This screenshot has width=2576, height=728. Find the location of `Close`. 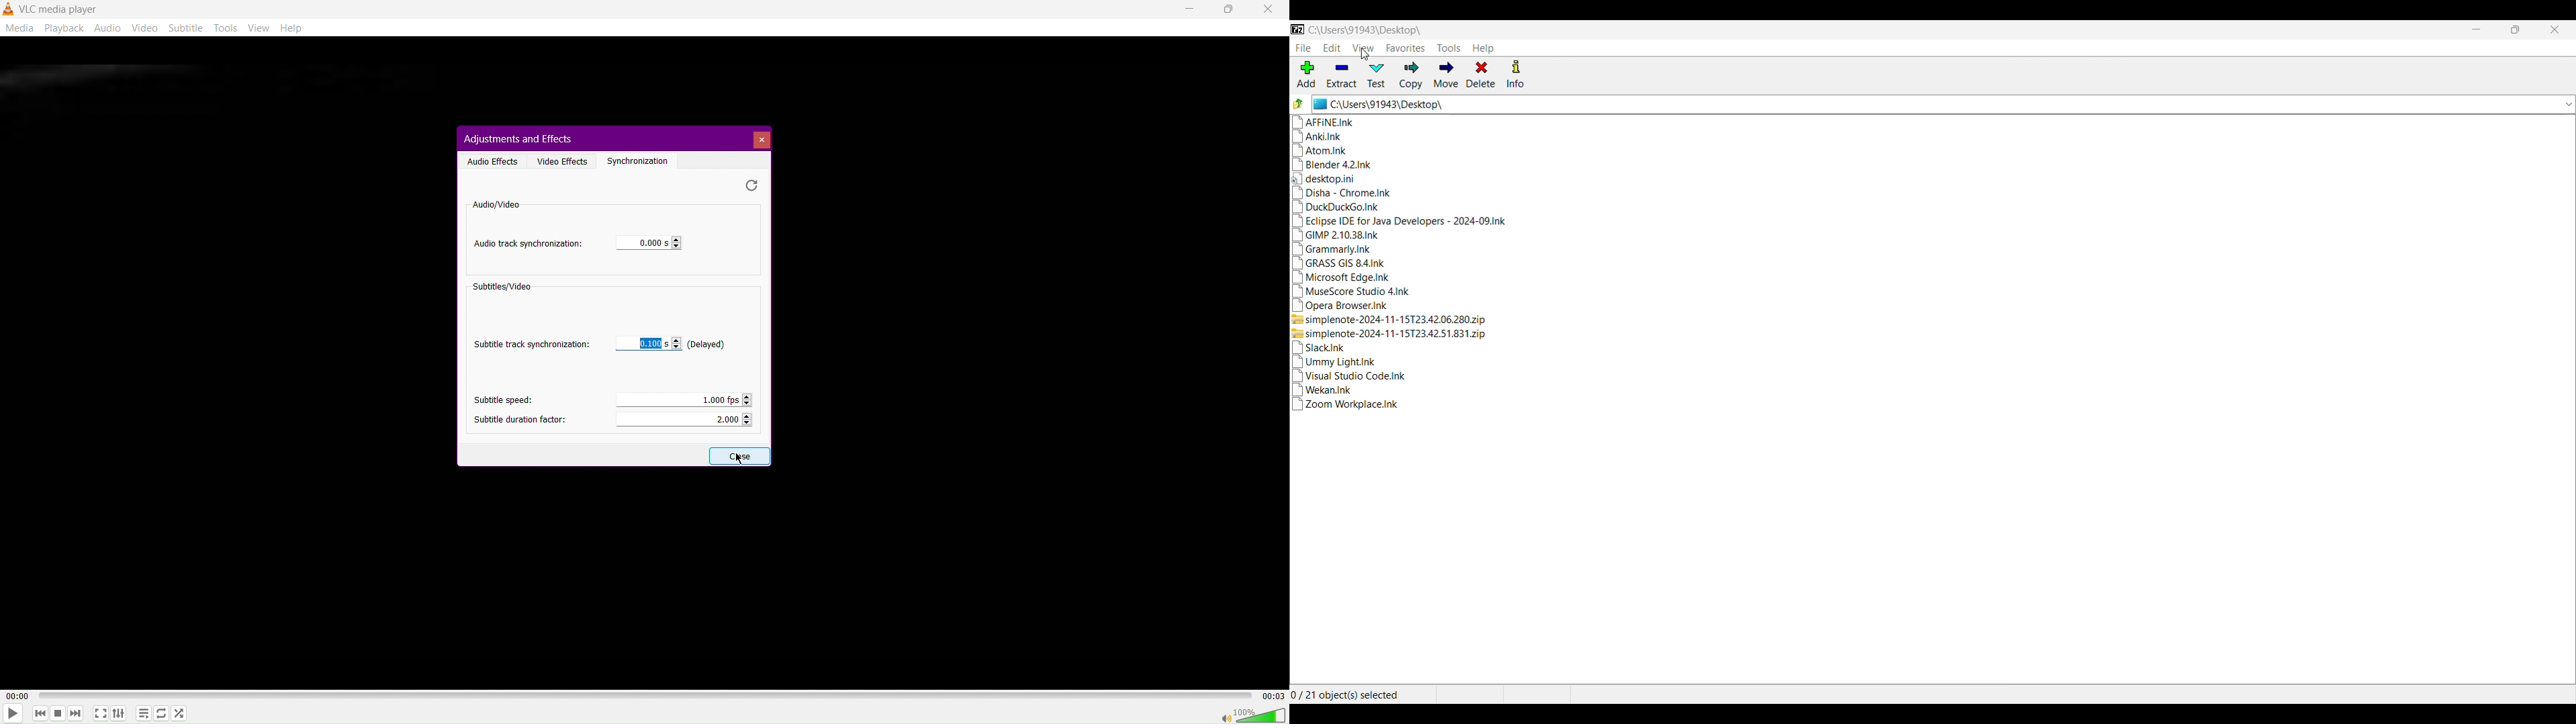

Close is located at coordinates (762, 140).